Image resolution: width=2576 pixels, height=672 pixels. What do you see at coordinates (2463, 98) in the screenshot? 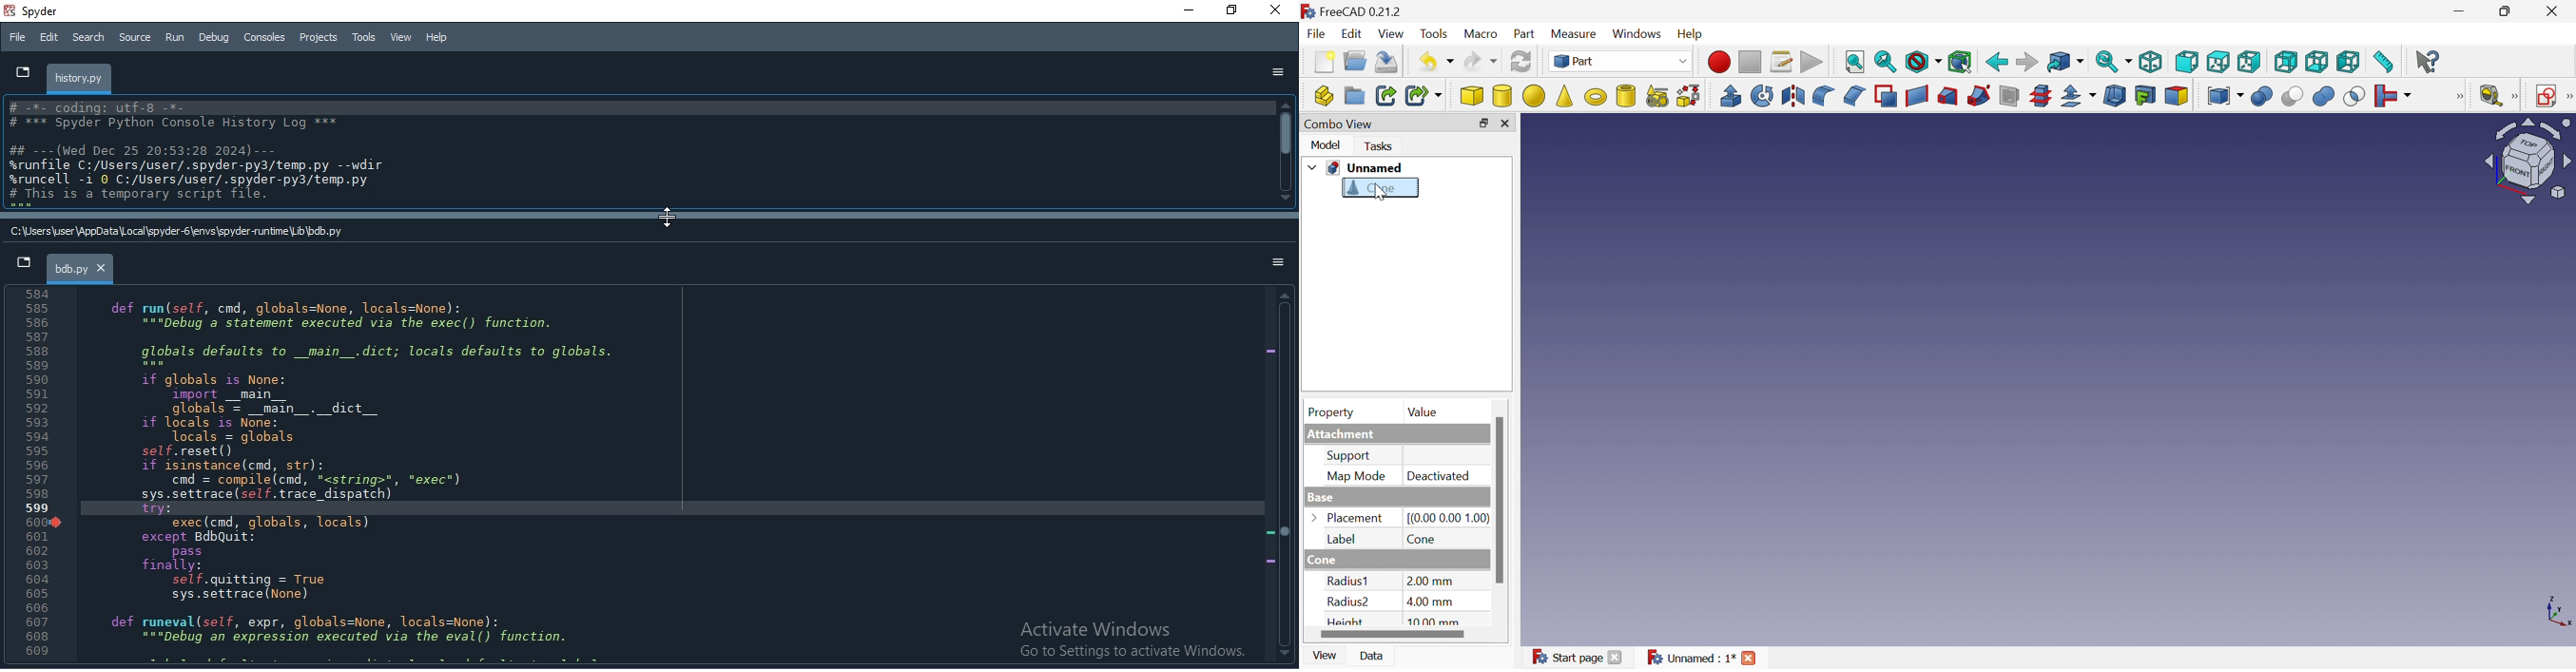
I see `[Boolean]` at bounding box center [2463, 98].